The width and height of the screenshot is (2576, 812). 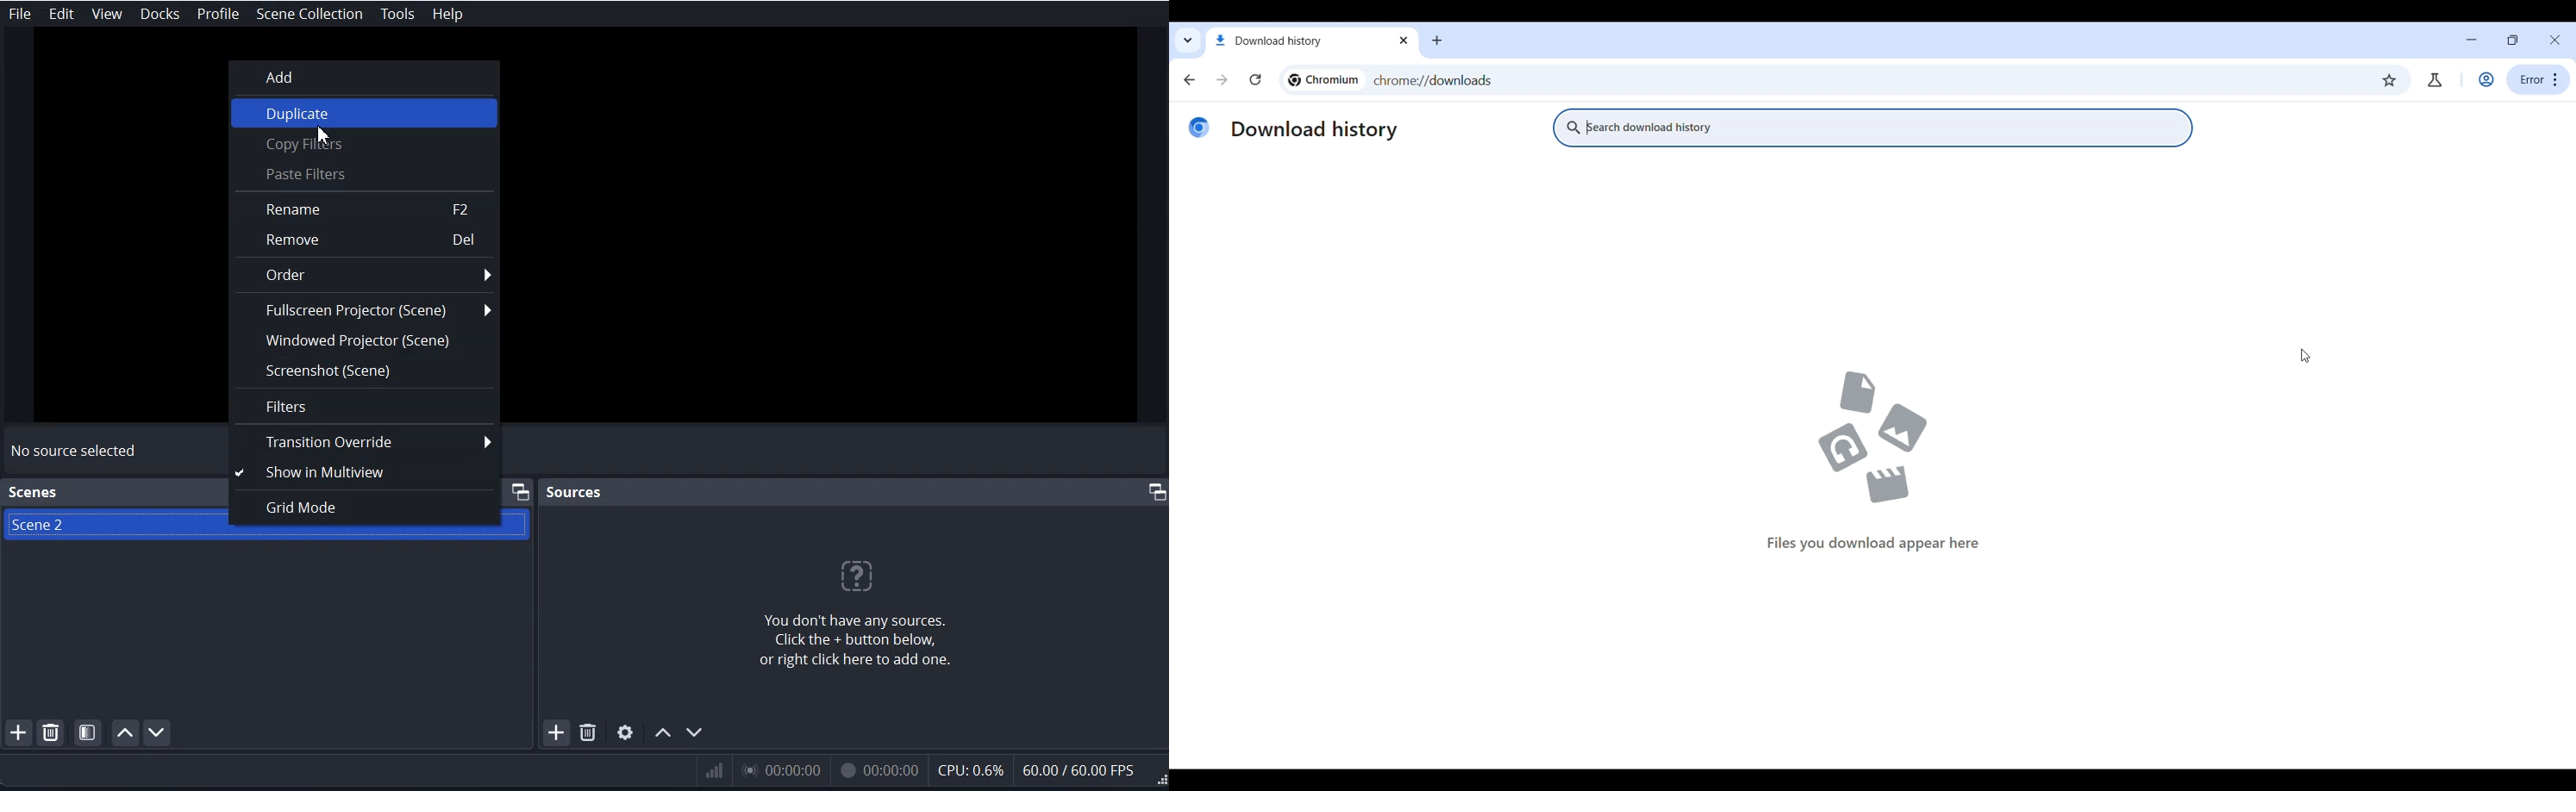 What do you see at coordinates (365, 115) in the screenshot?
I see `Duplicate` at bounding box center [365, 115].